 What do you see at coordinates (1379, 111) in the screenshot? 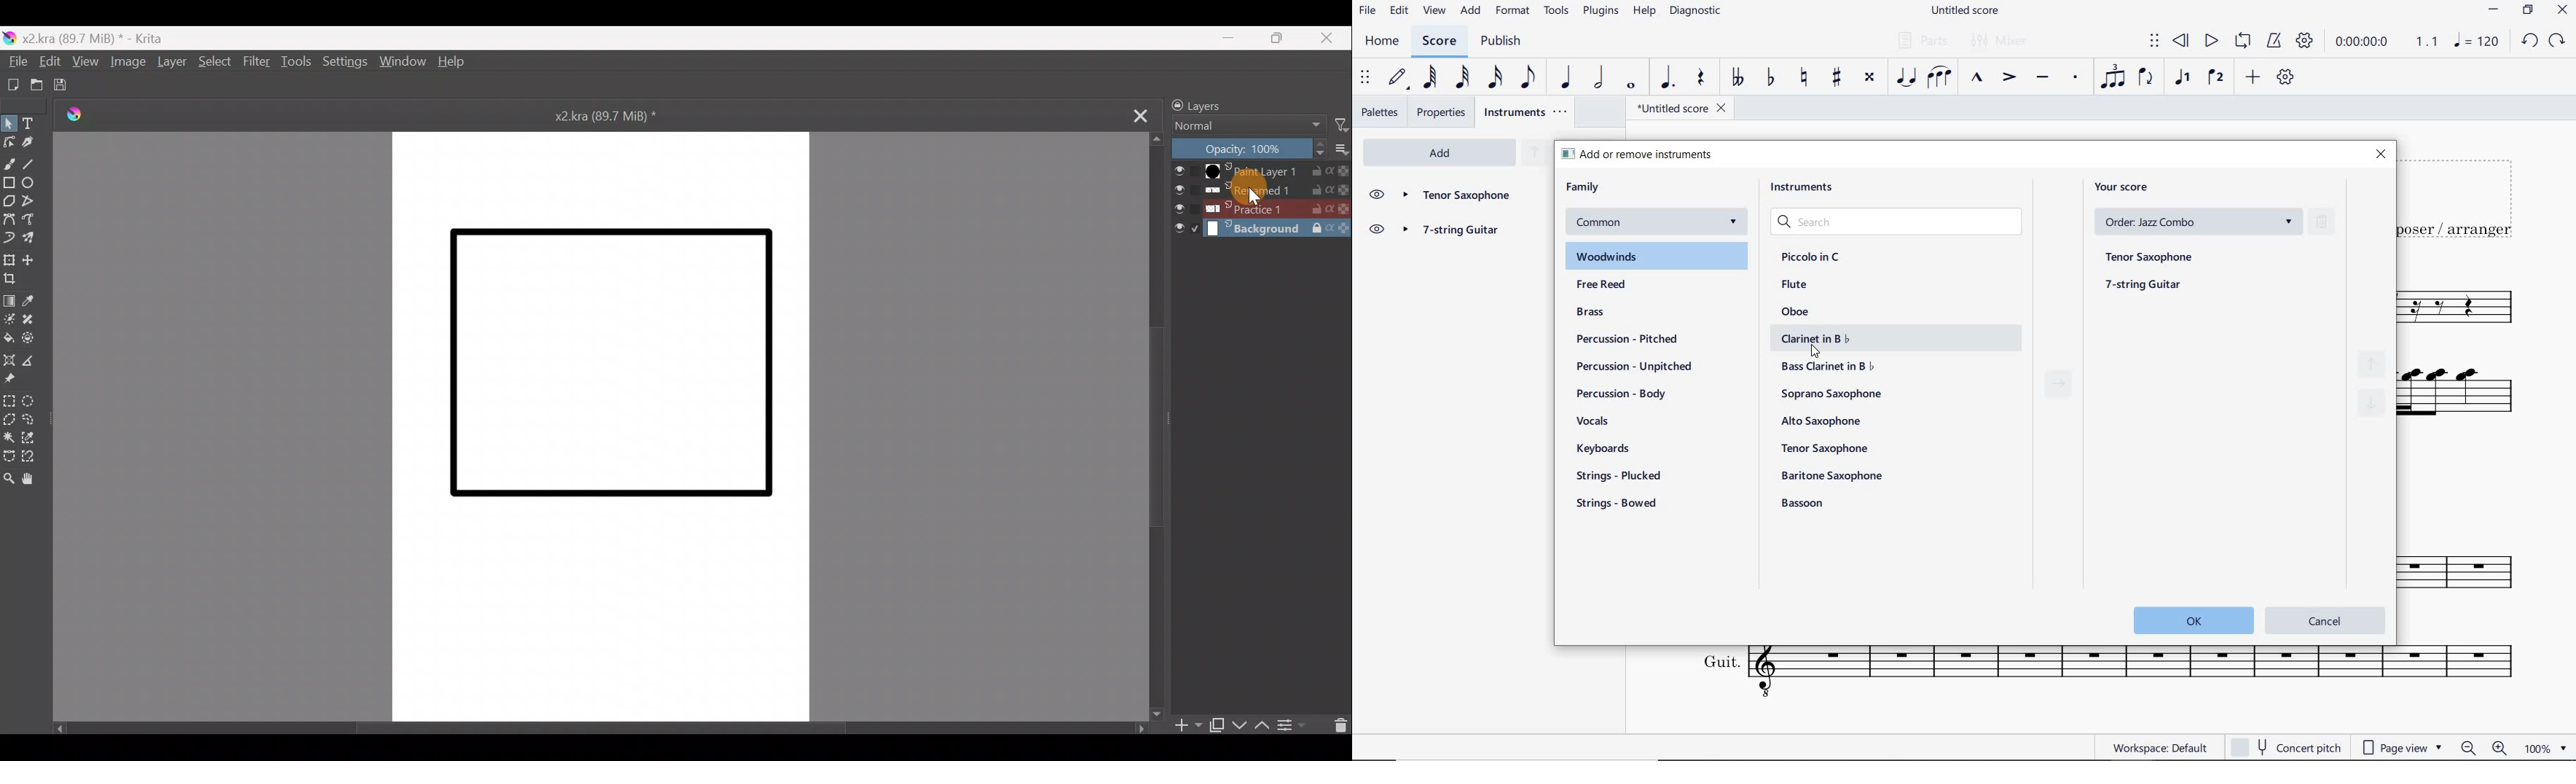
I see `PALETTES` at bounding box center [1379, 111].